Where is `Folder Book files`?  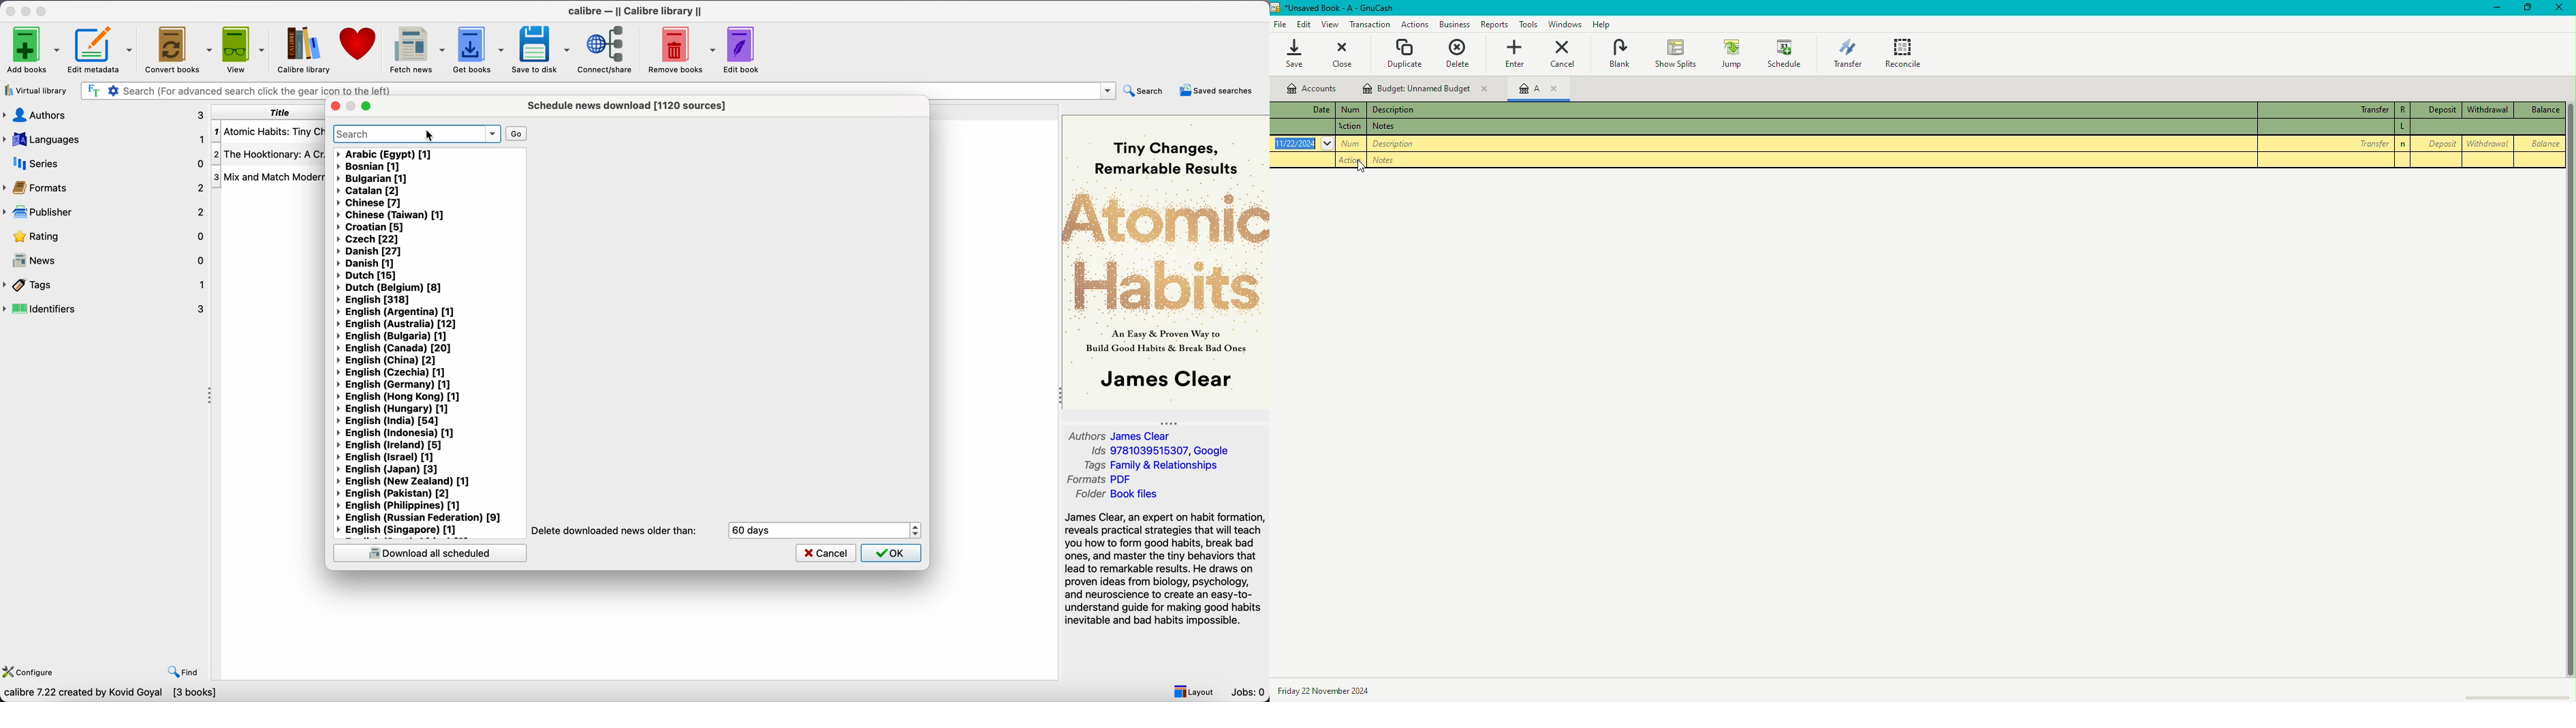
Folder Book files is located at coordinates (1117, 494).